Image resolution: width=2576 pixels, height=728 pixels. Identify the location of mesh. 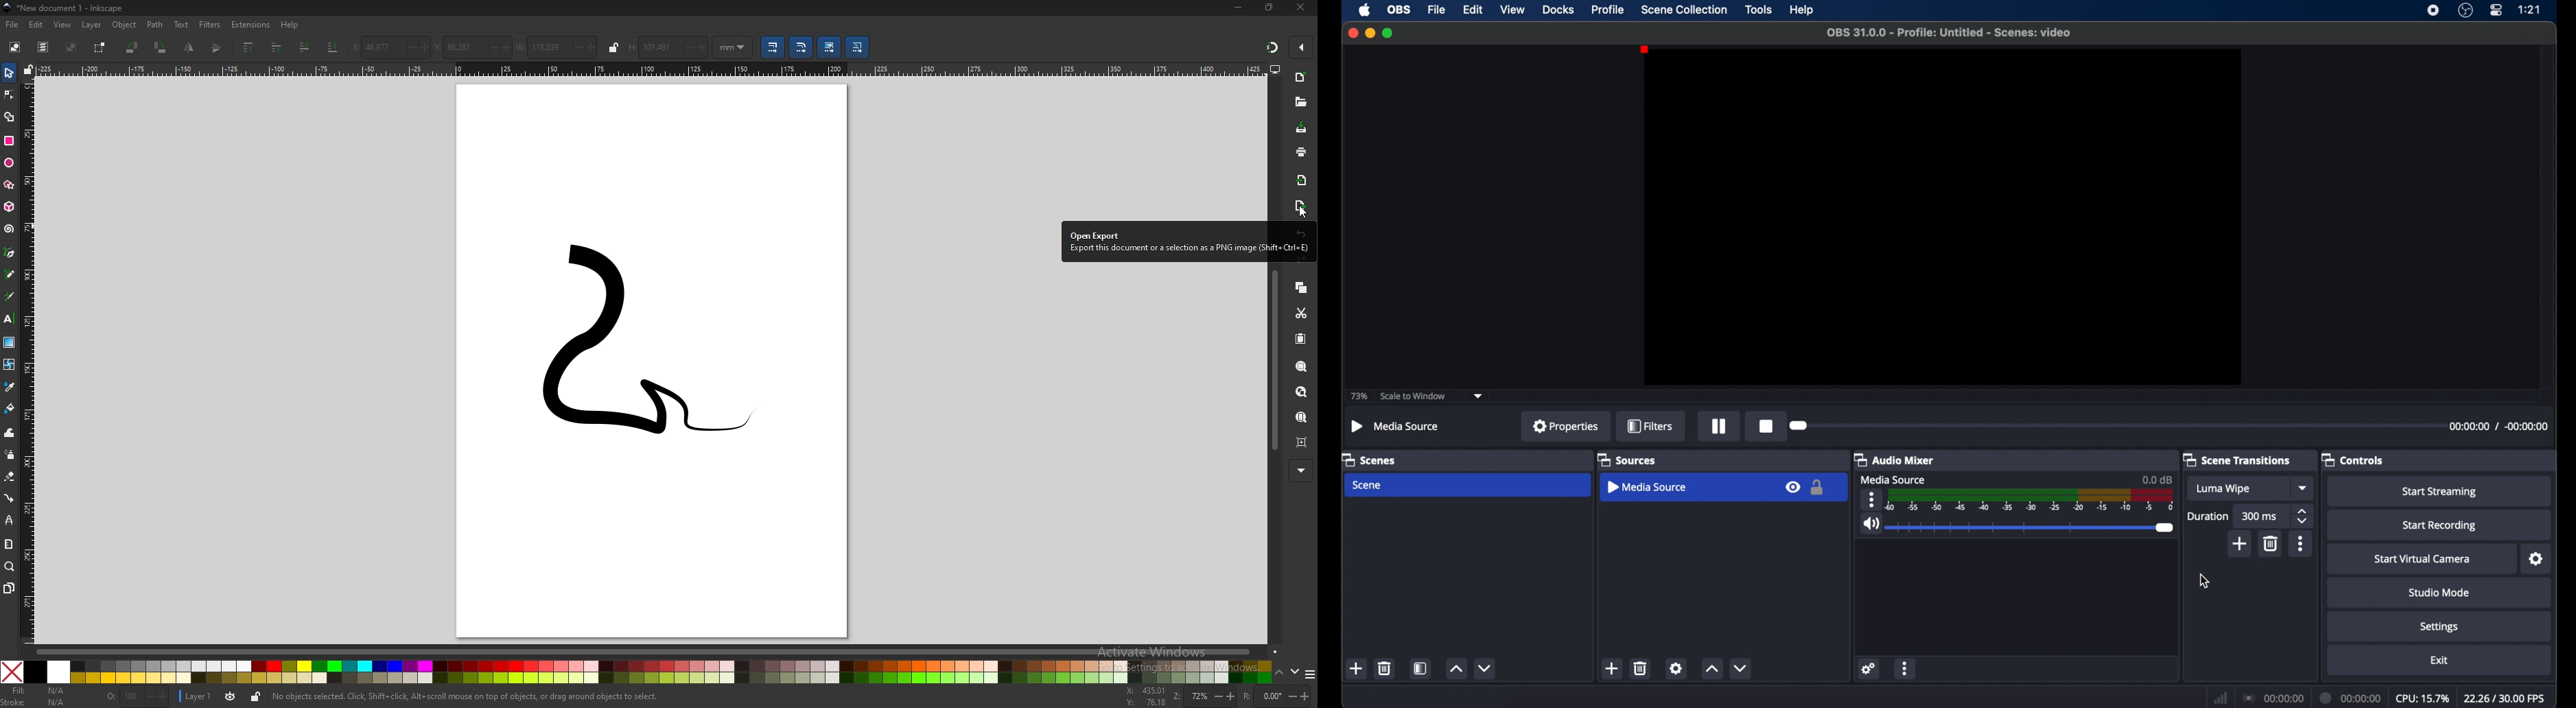
(10, 364).